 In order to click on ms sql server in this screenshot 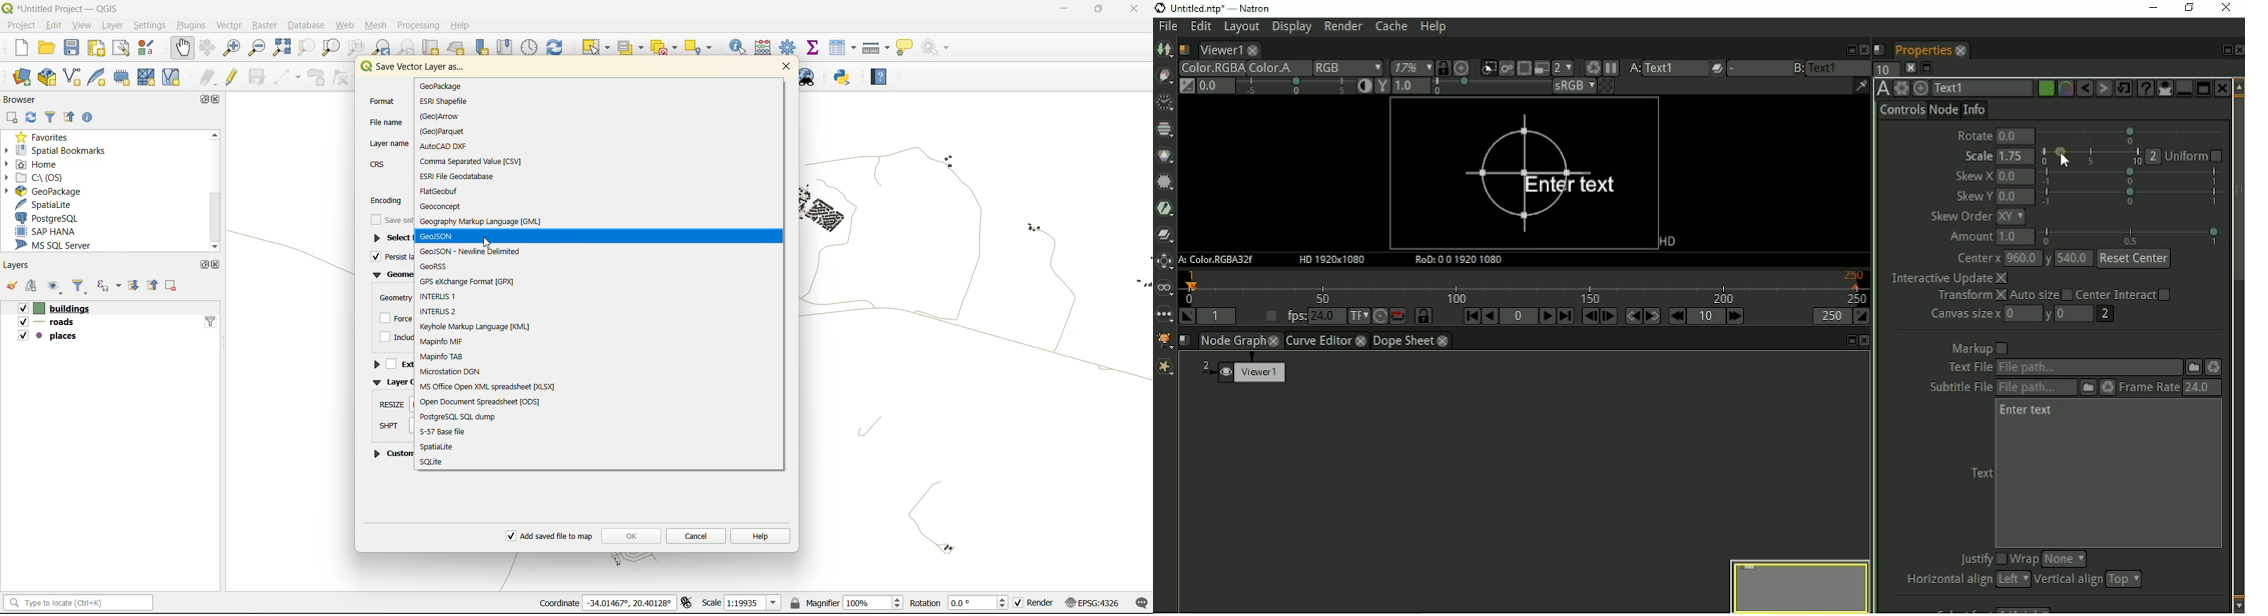, I will do `click(58, 245)`.